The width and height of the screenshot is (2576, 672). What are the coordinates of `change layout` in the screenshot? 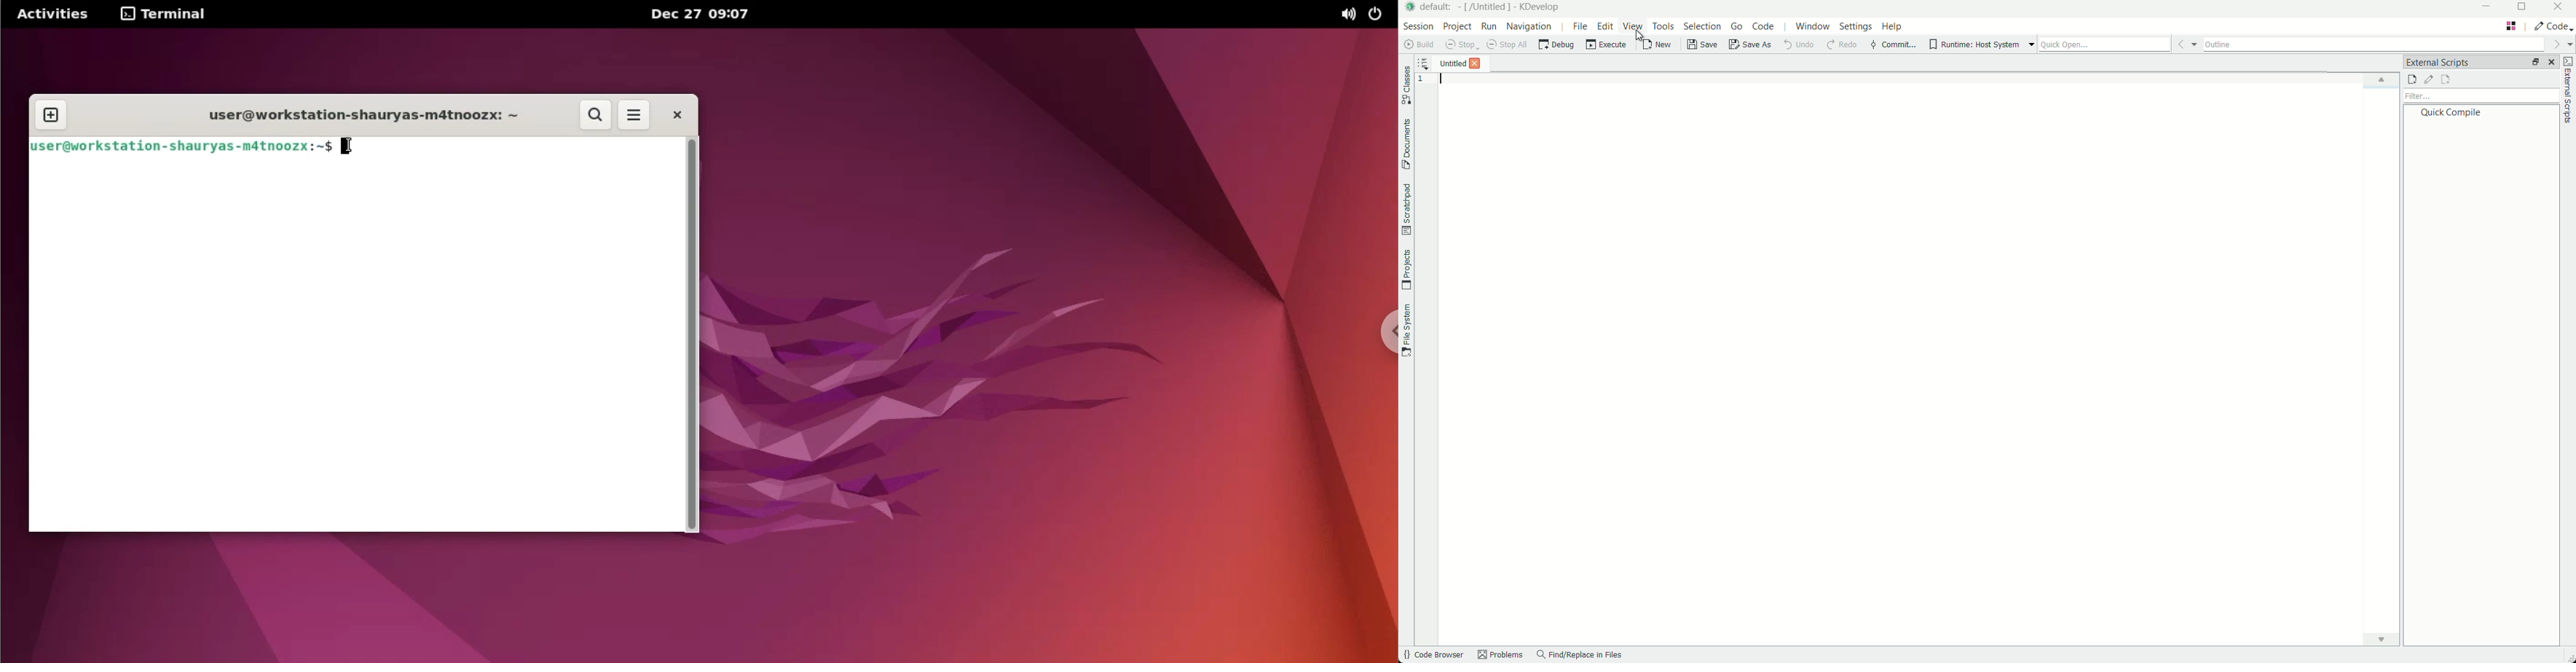 It's located at (2511, 26).